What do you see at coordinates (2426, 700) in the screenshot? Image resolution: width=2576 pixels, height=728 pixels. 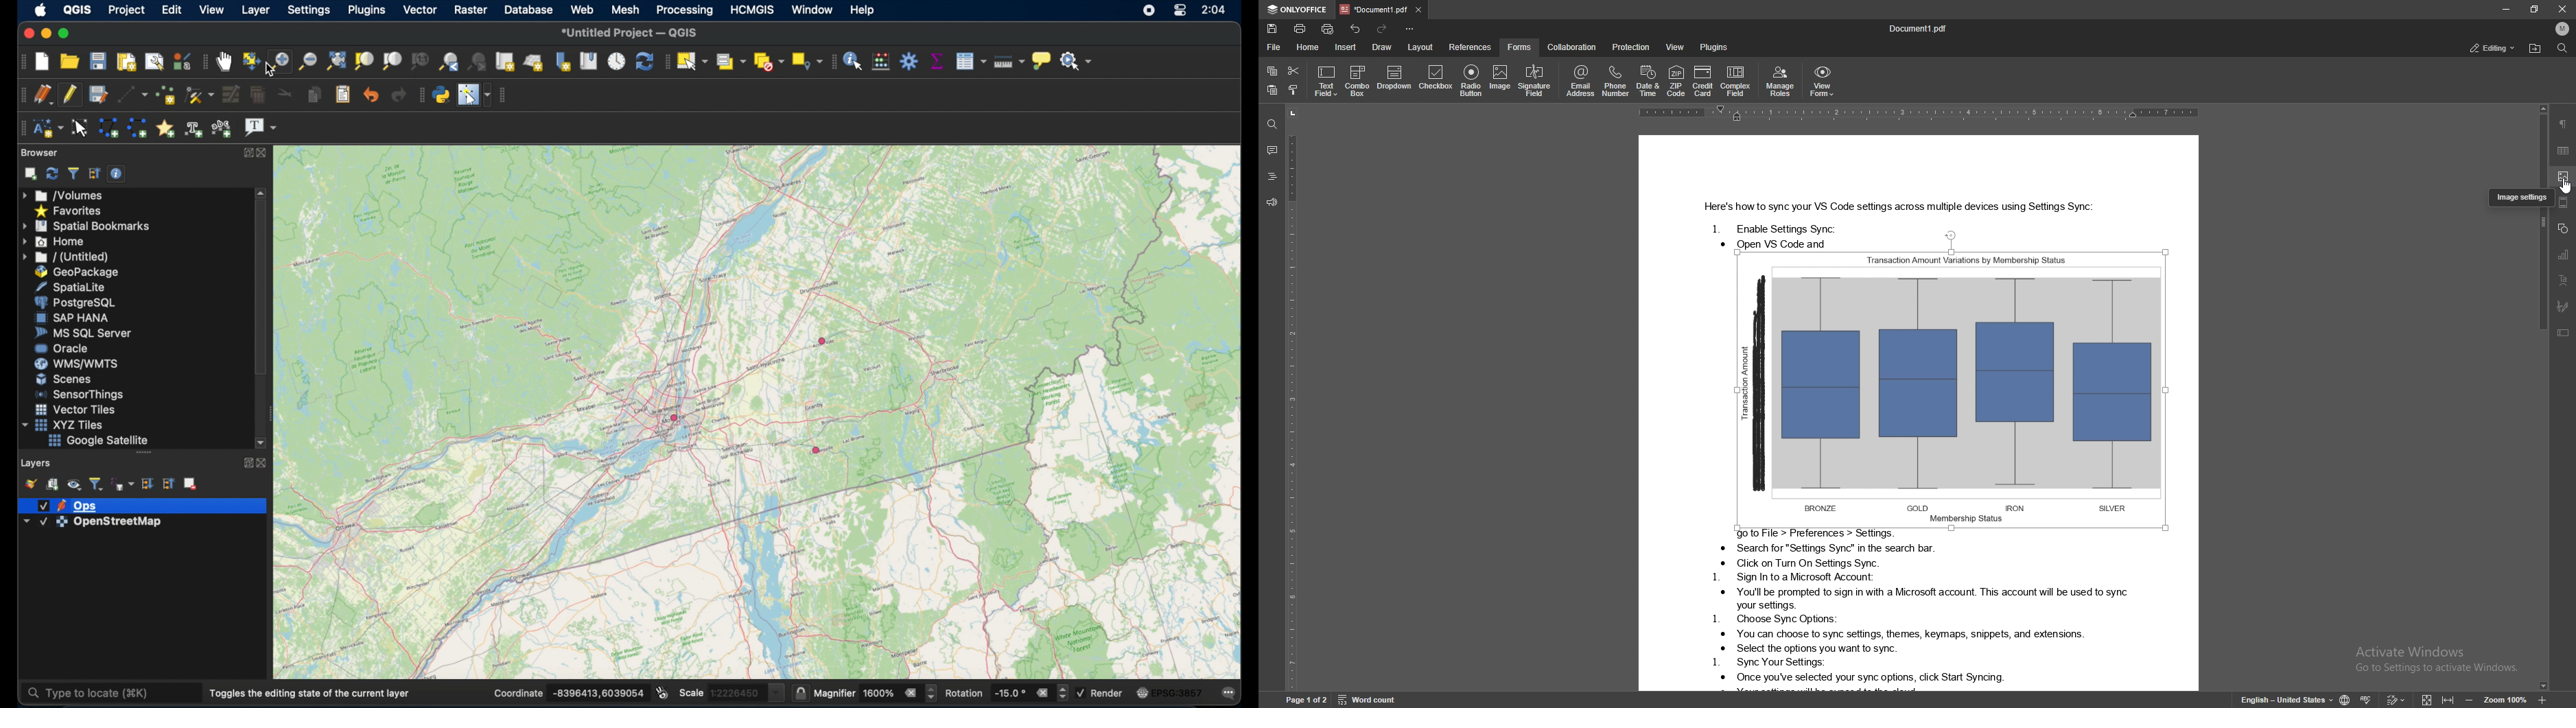 I see `fit to screen` at bounding box center [2426, 700].